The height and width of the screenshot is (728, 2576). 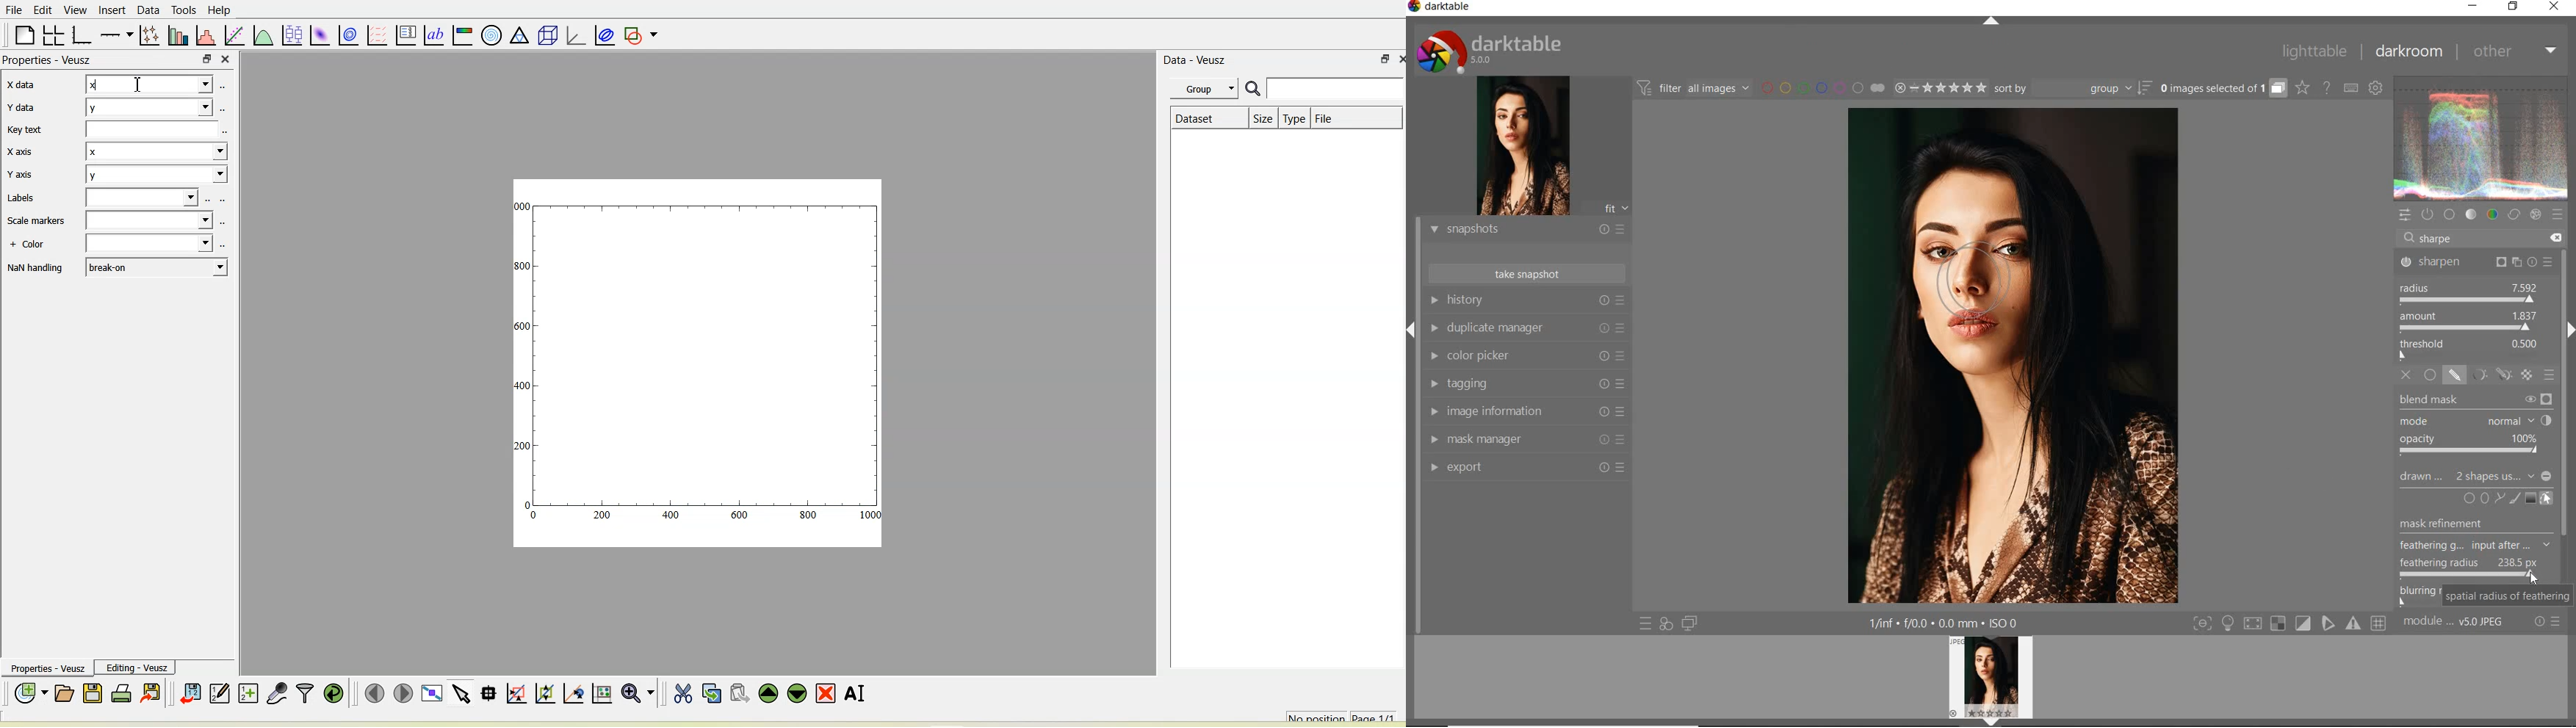 I want to click on image preview, so click(x=1518, y=146).